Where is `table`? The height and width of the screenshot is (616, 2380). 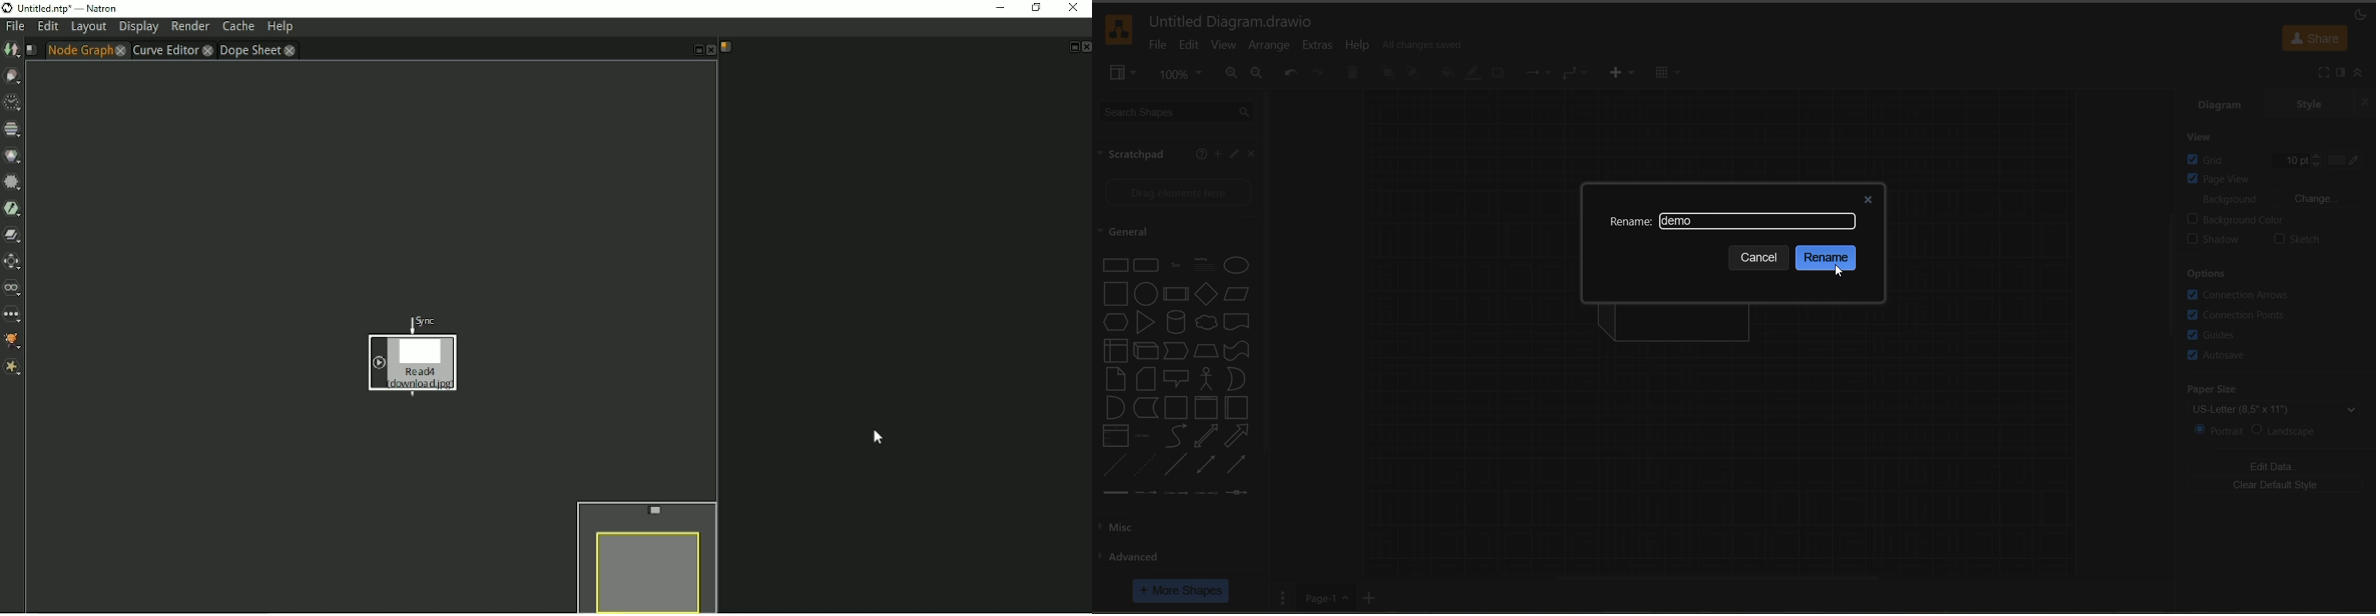
table is located at coordinates (1669, 76).